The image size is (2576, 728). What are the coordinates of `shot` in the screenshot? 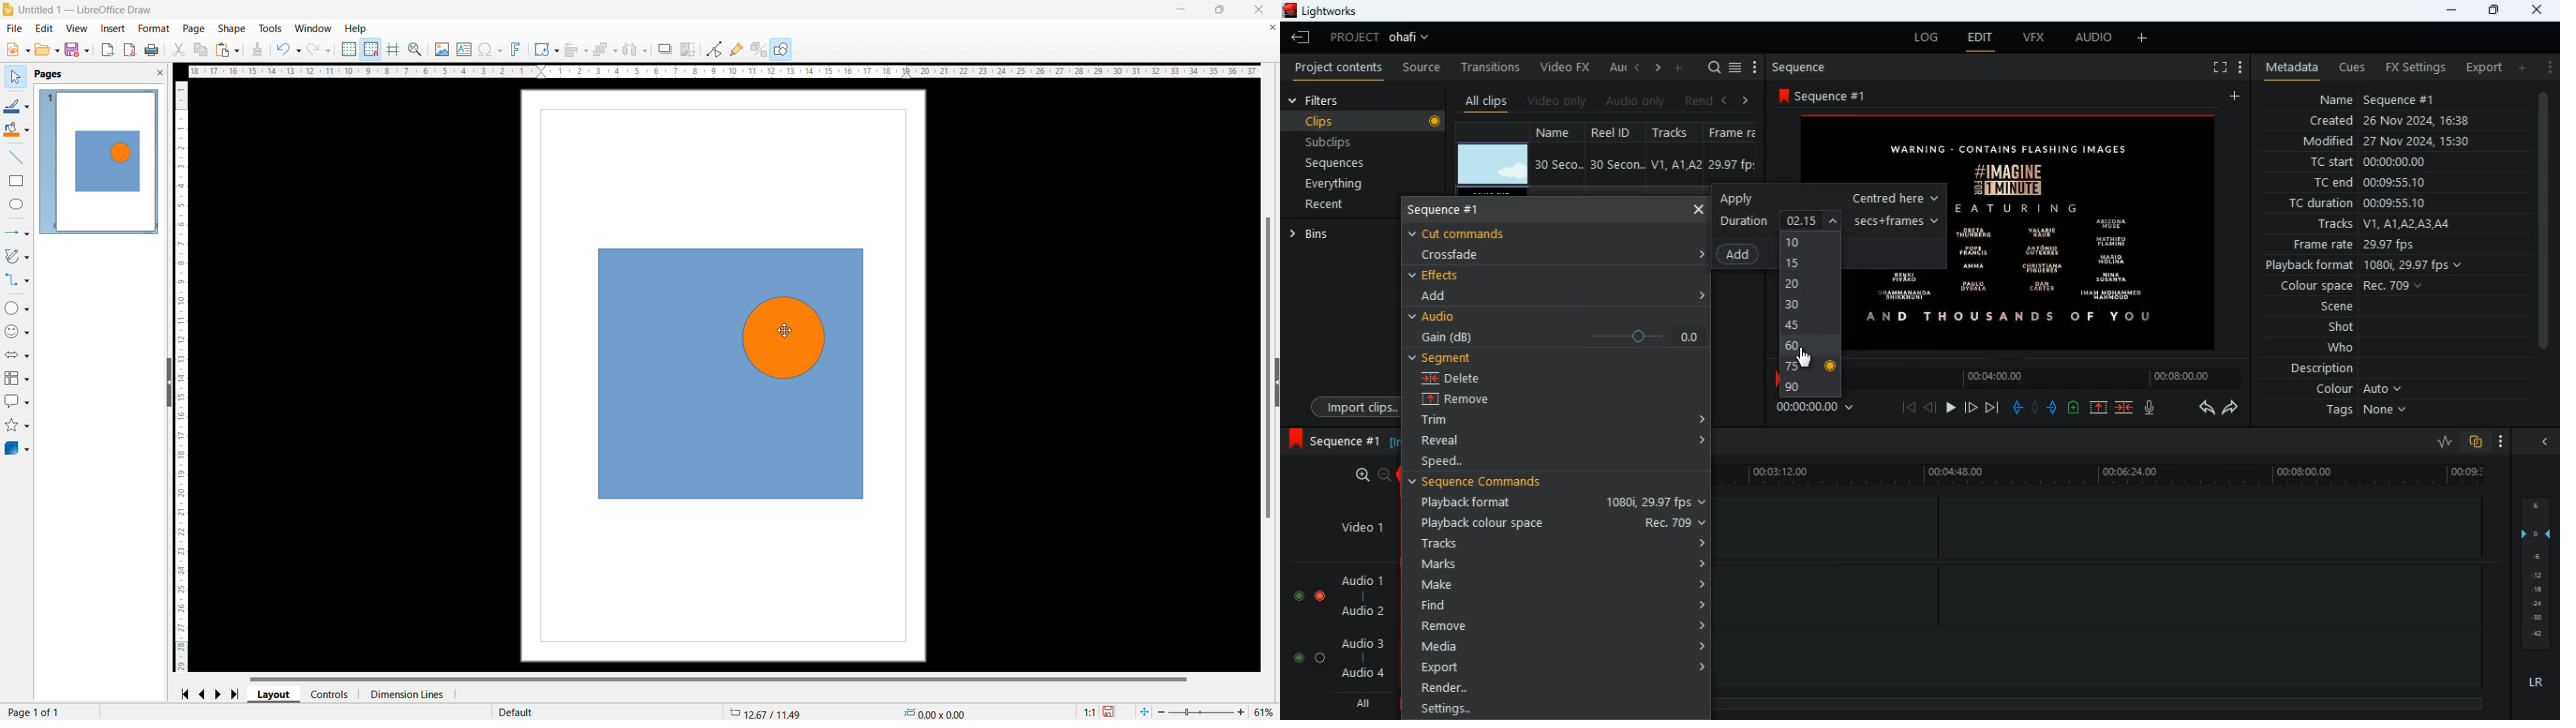 It's located at (2343, 329).